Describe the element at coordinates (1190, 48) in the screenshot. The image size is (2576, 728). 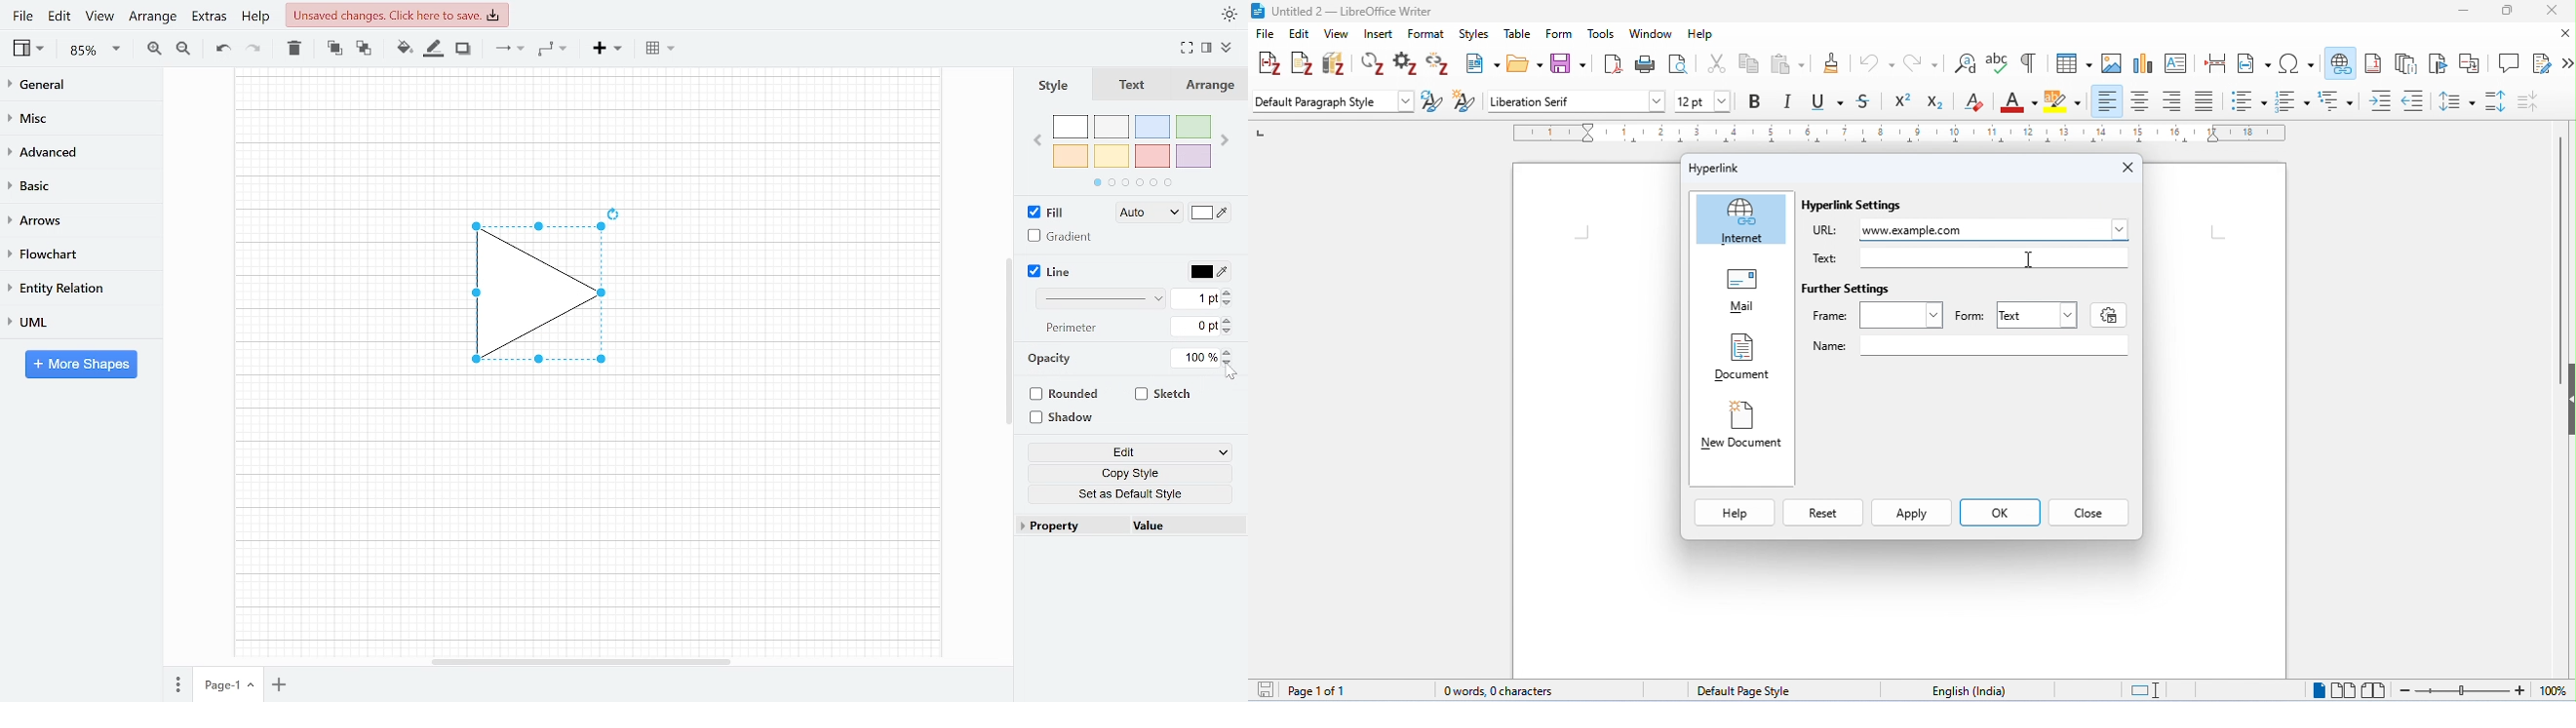
I see `Fullscreen` at that location.